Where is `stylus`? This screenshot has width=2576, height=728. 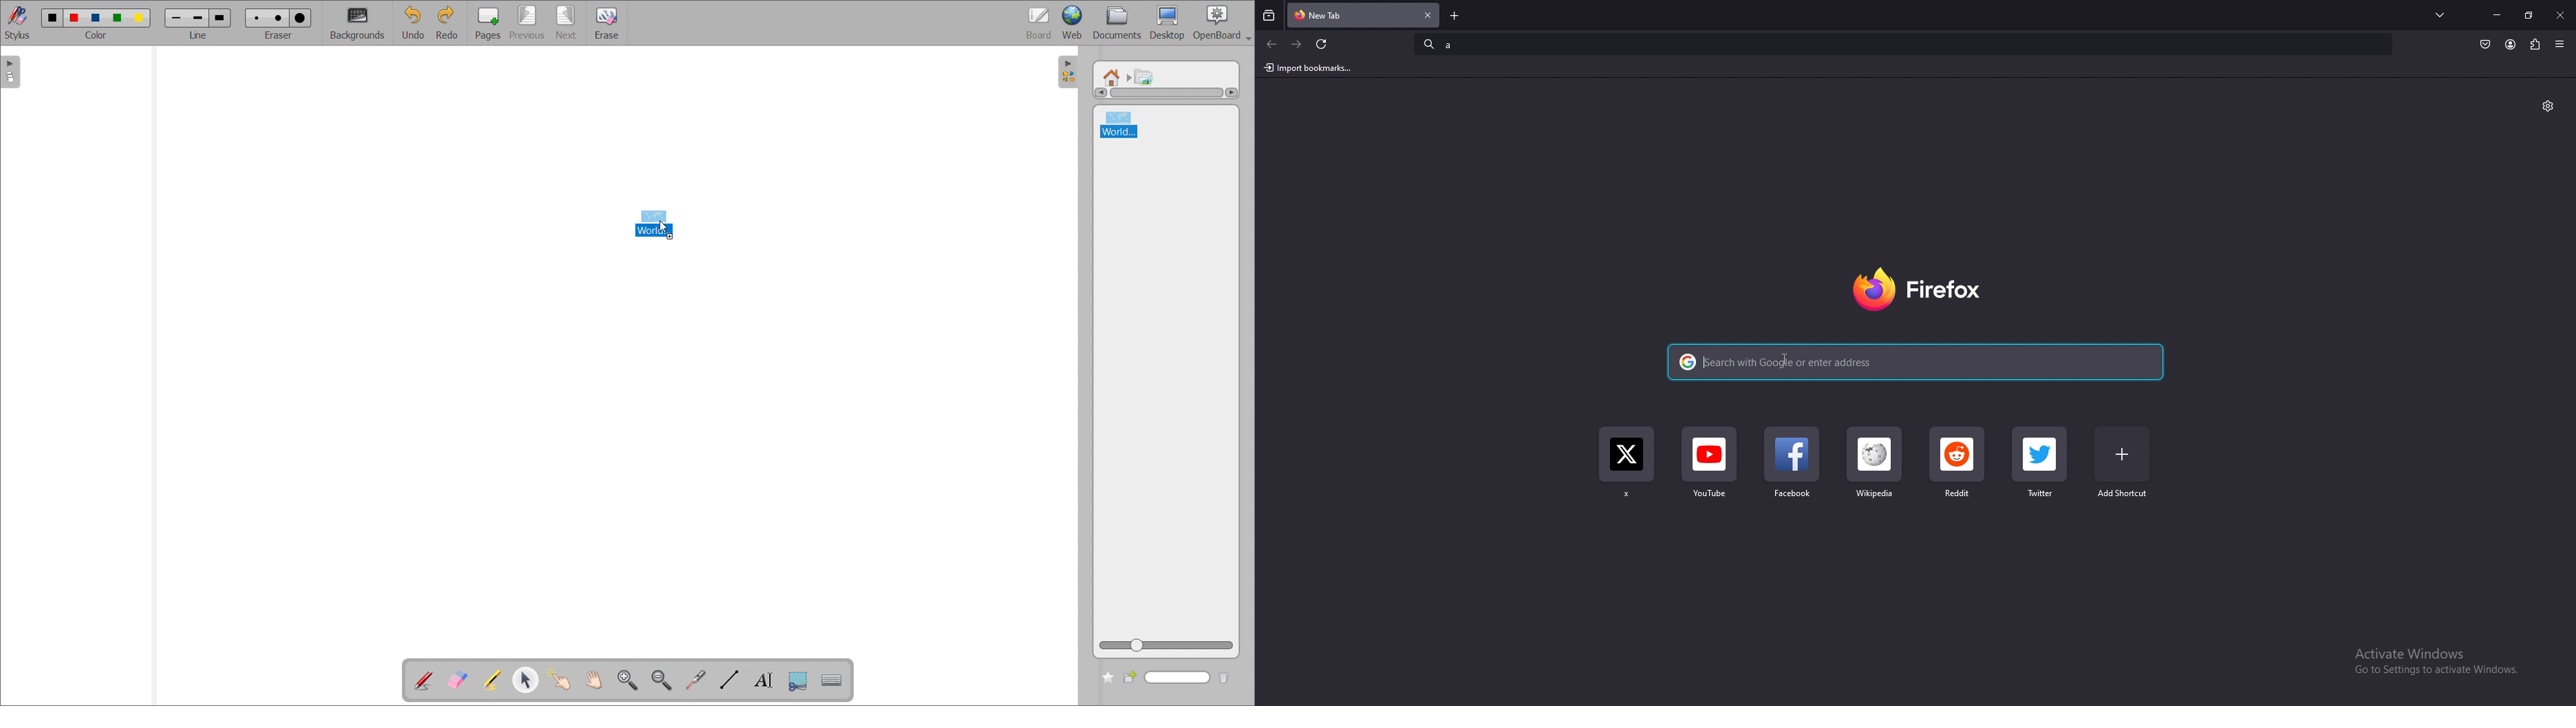
stylus is located at coordinates (18, 22).